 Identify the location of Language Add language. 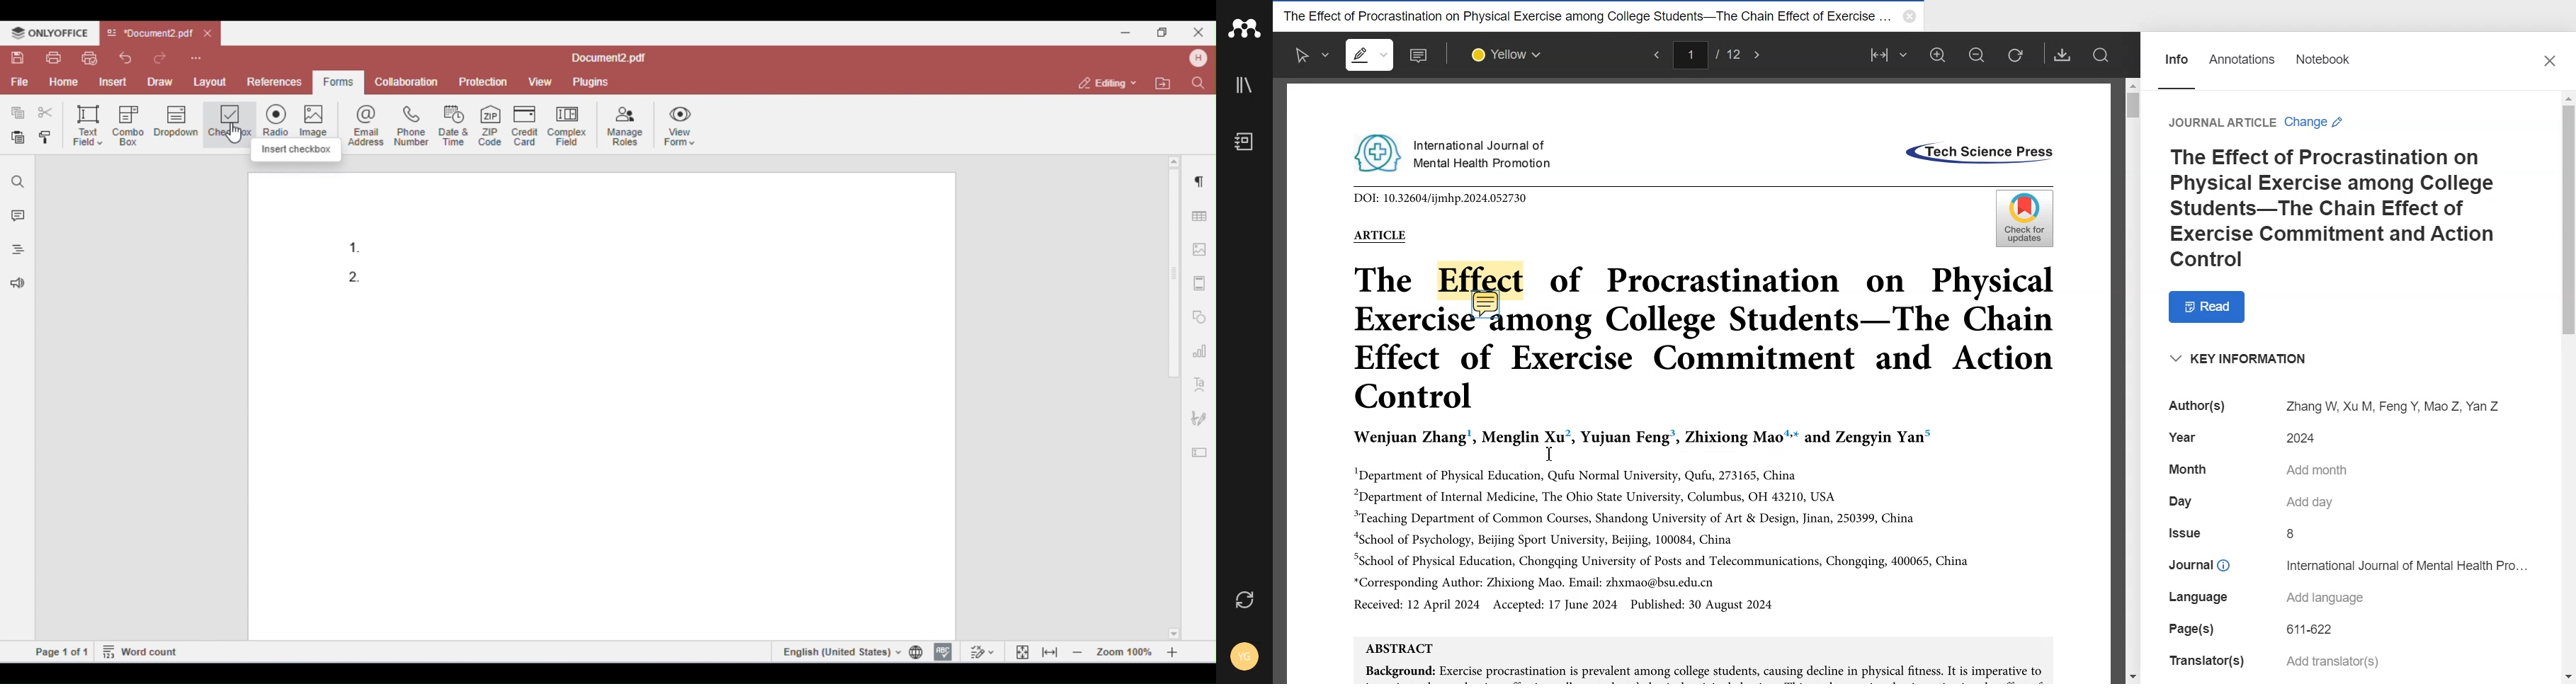
(2266, 598).